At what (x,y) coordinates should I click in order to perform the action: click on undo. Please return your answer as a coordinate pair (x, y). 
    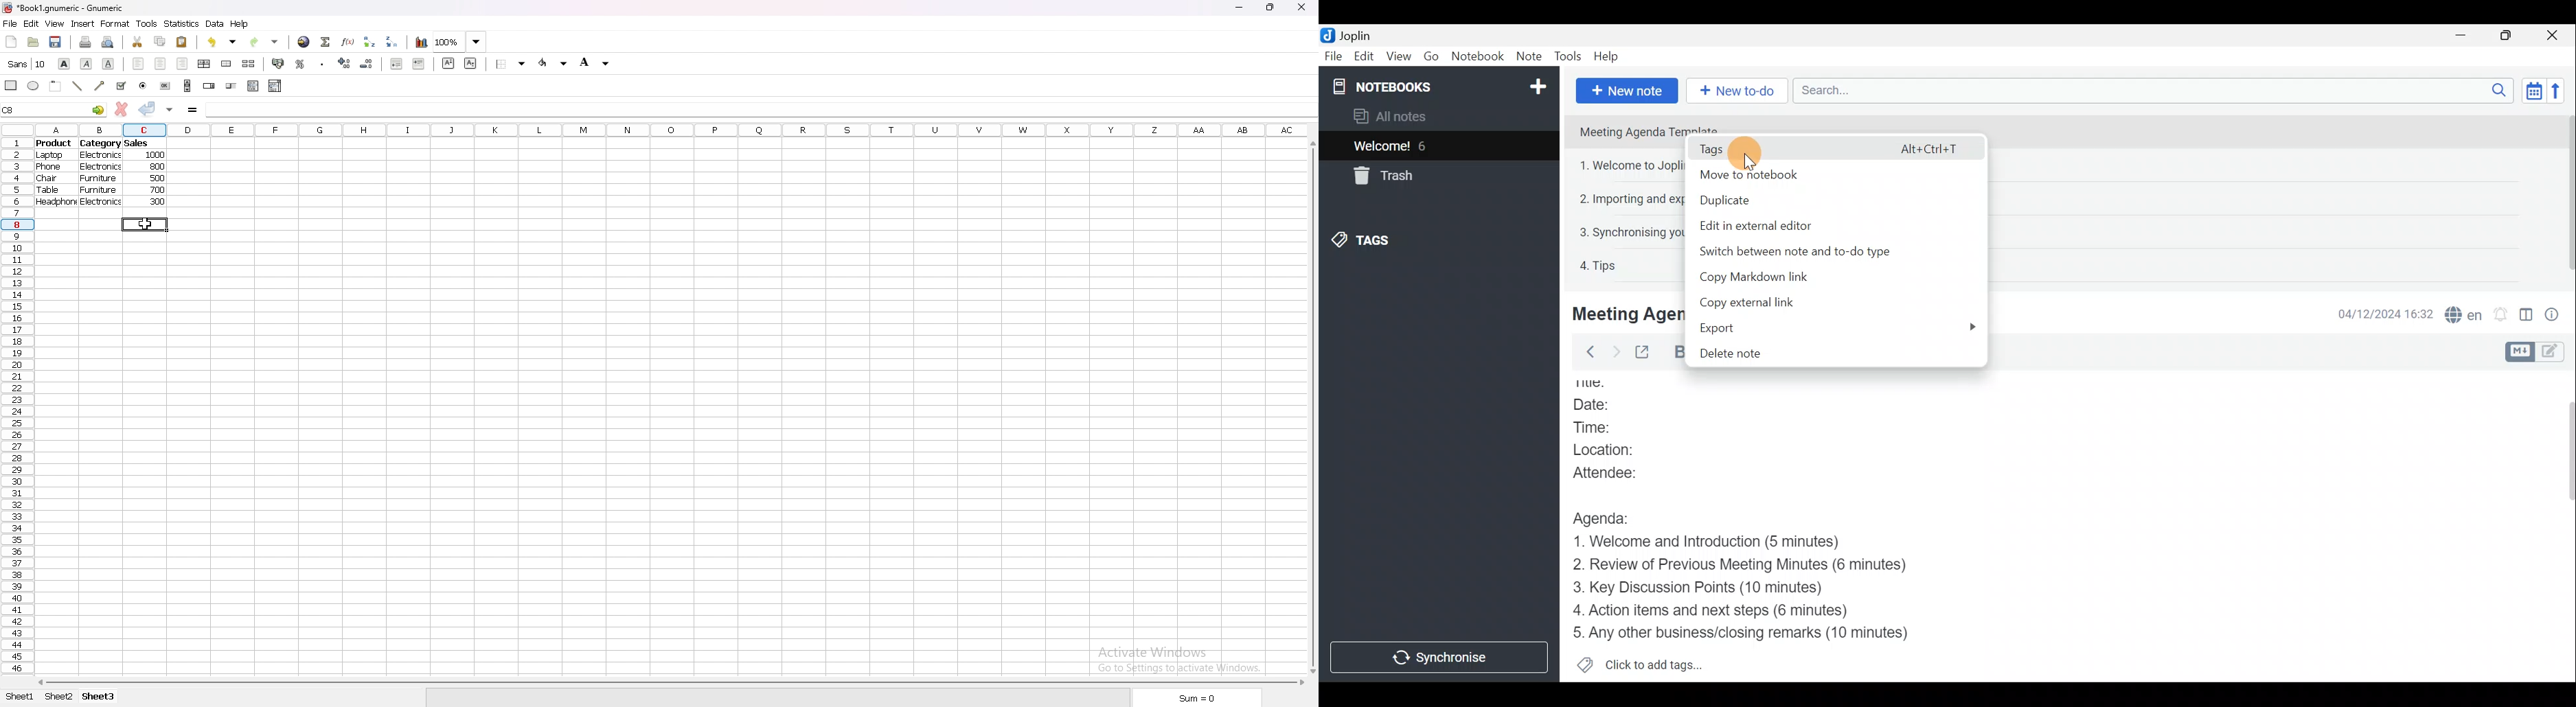
    Looking at the image, I should click on (222, 41).